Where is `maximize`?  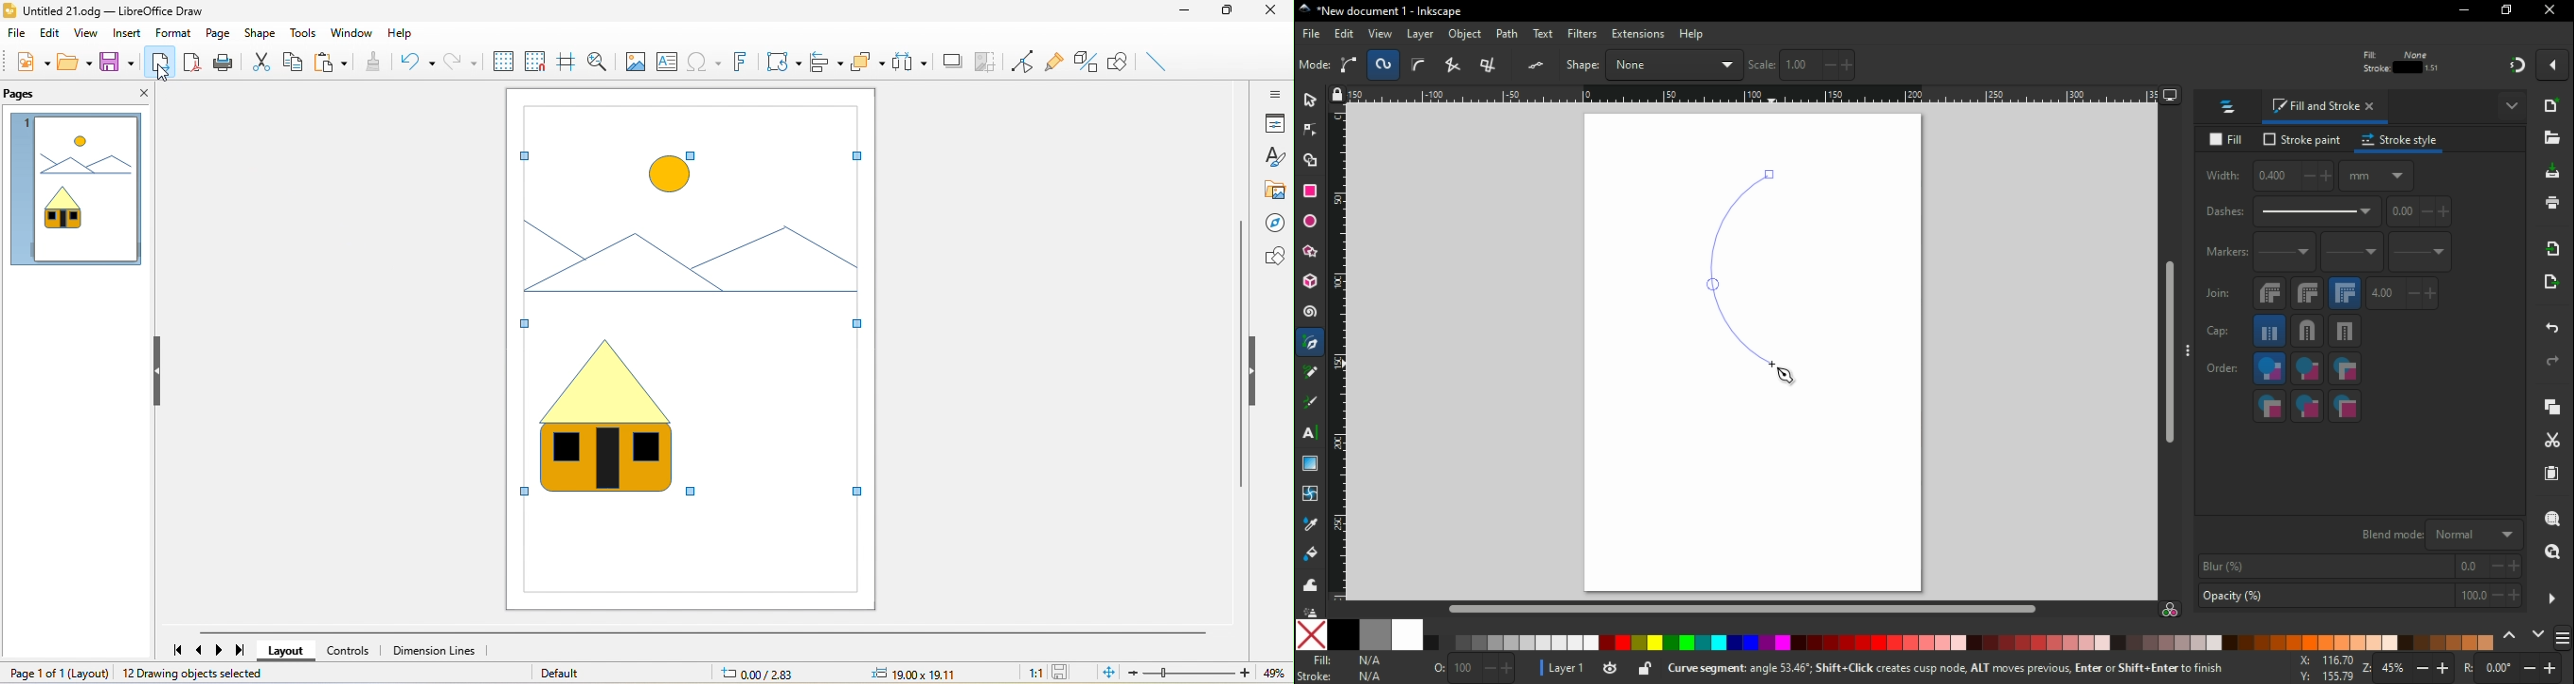 maximize is located at coordinates (1225, 14).